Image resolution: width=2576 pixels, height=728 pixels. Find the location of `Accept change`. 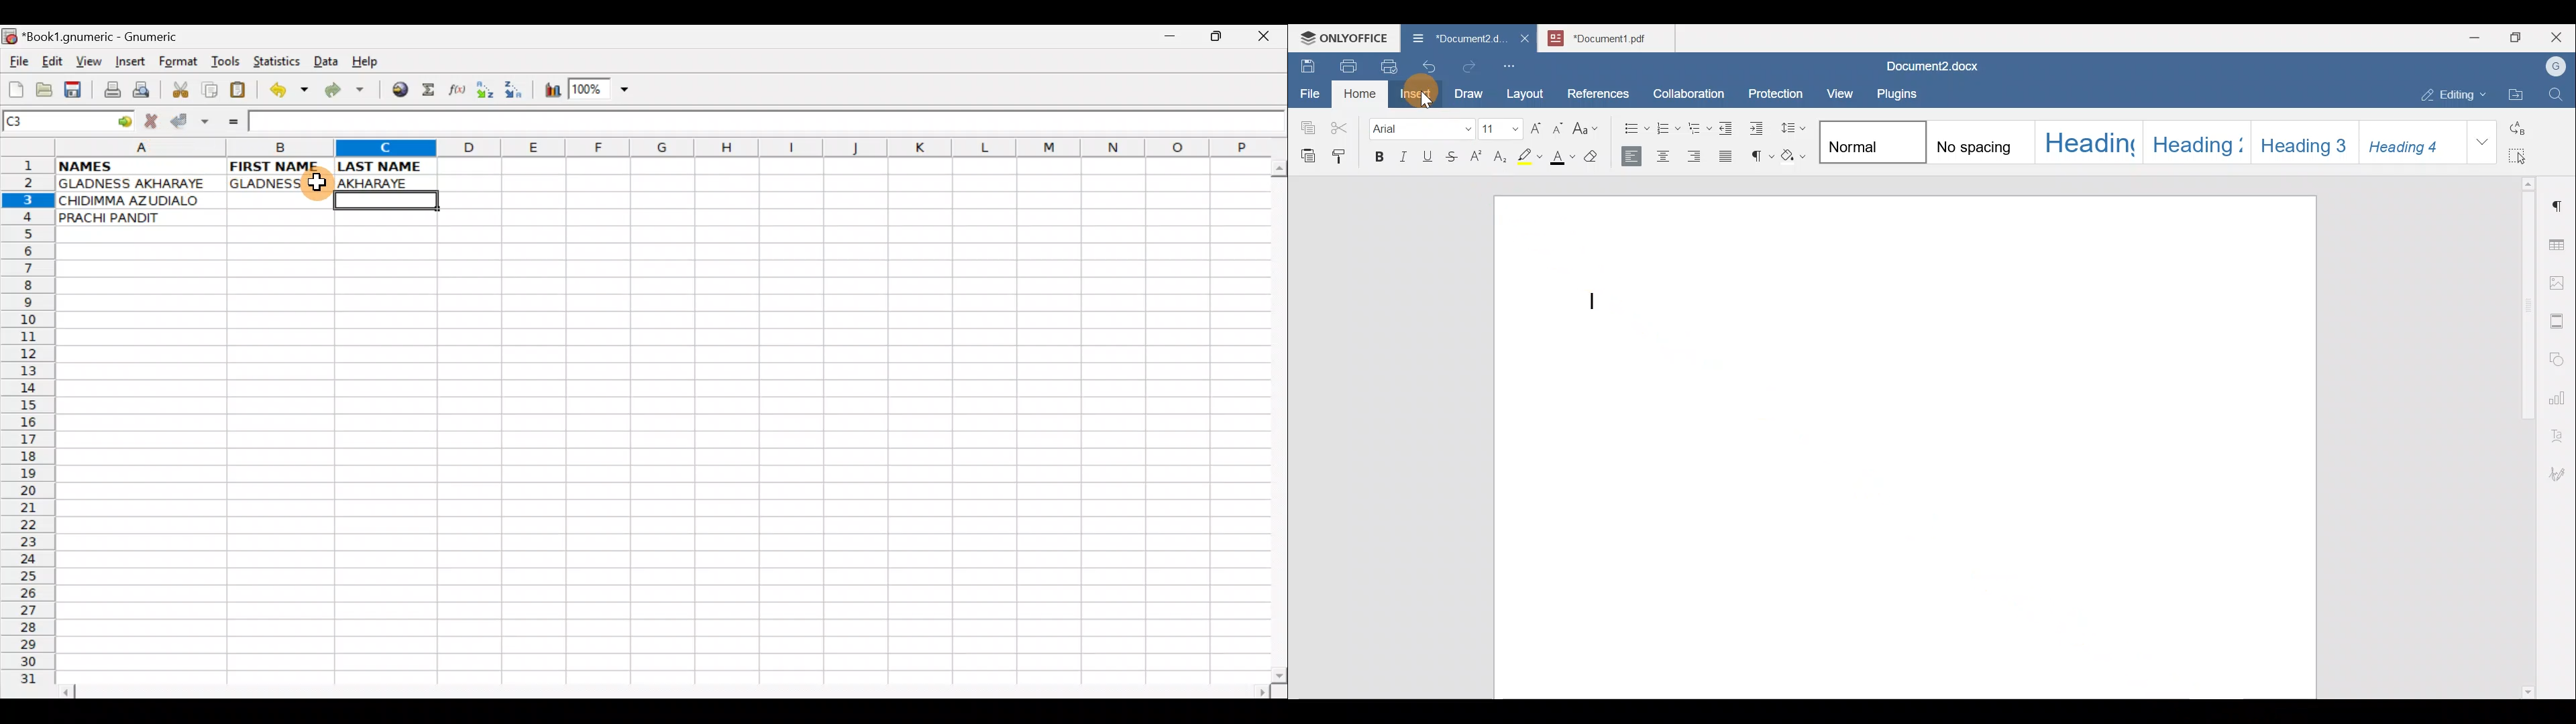

Accept change is located at coordinates (190, 121).